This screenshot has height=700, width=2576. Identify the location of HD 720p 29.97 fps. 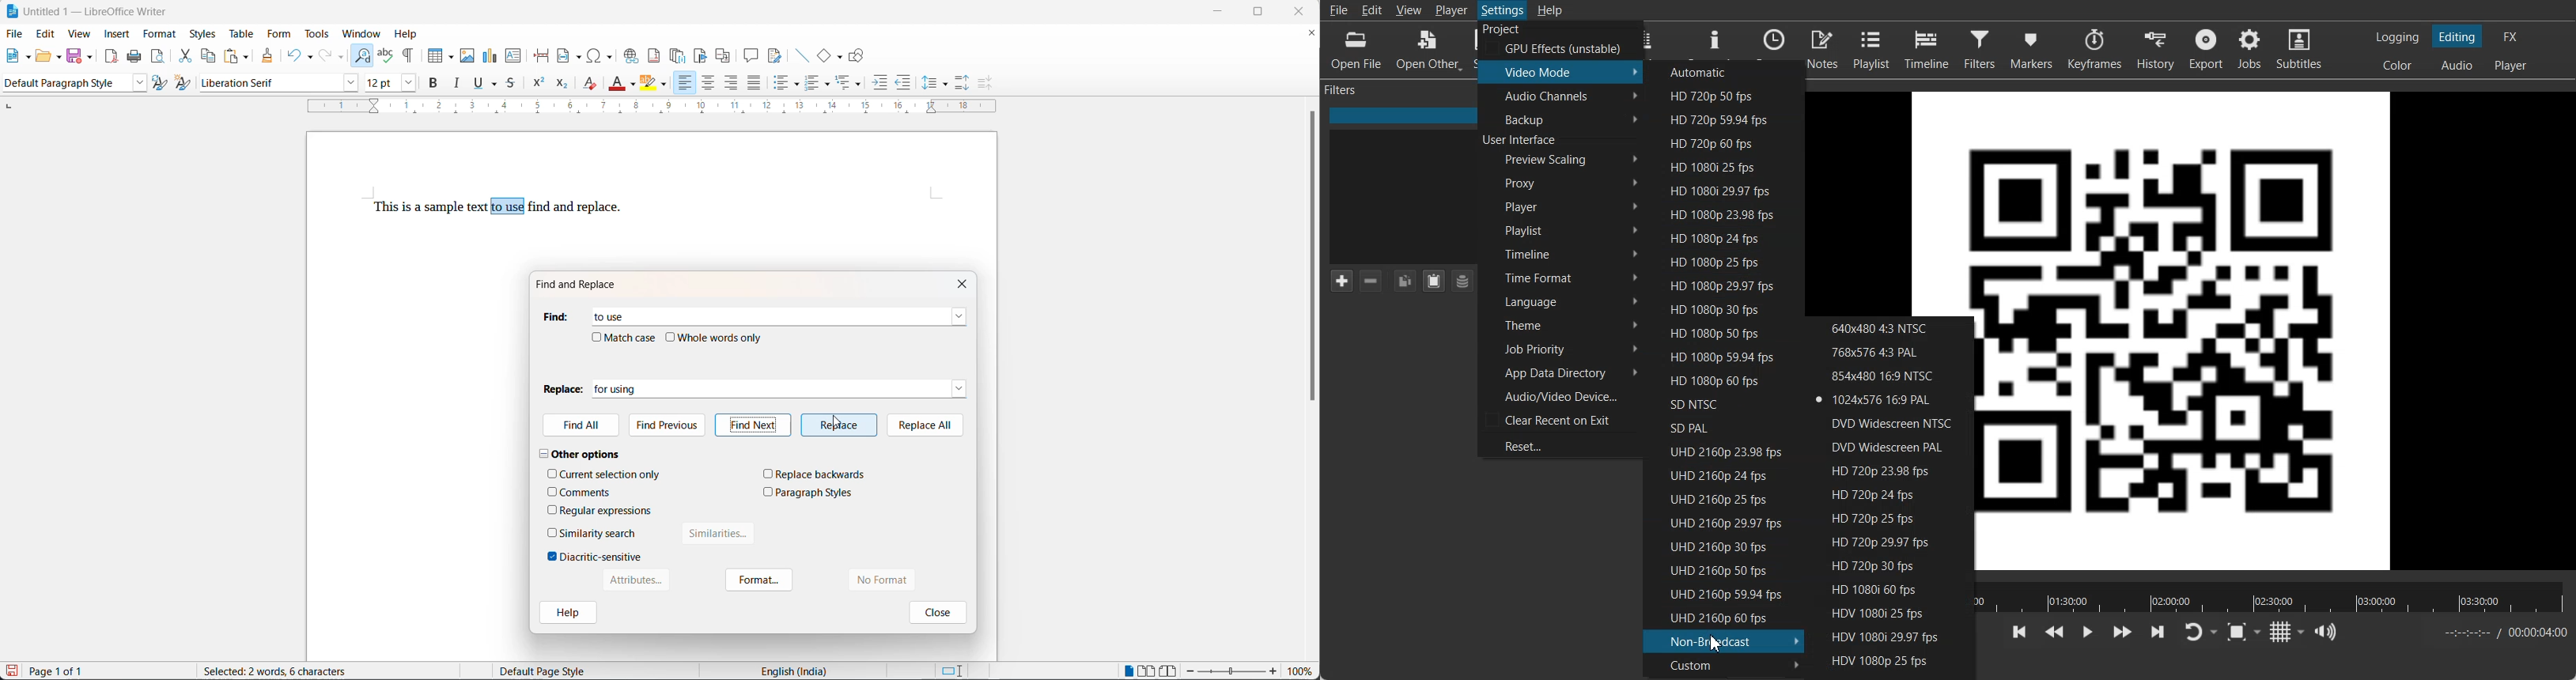
(1892, 542).